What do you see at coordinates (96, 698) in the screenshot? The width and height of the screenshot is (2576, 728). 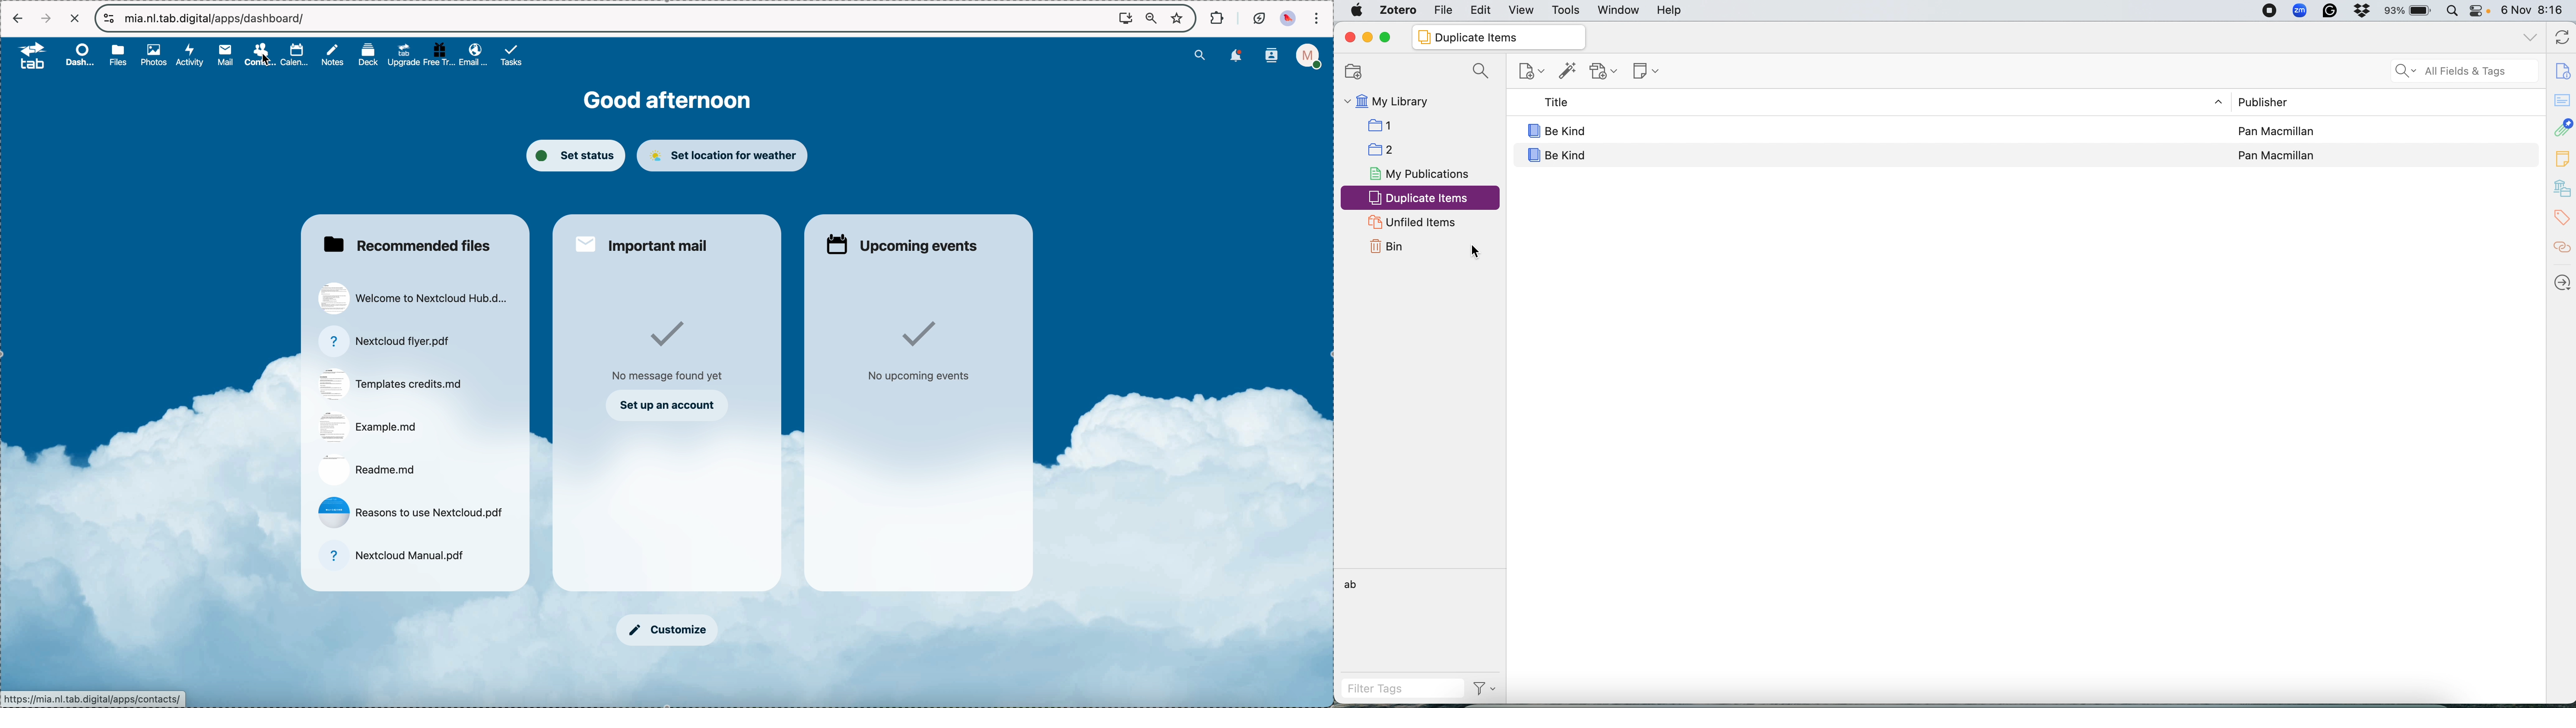 I see `URL` at bounding box center [96, 698].